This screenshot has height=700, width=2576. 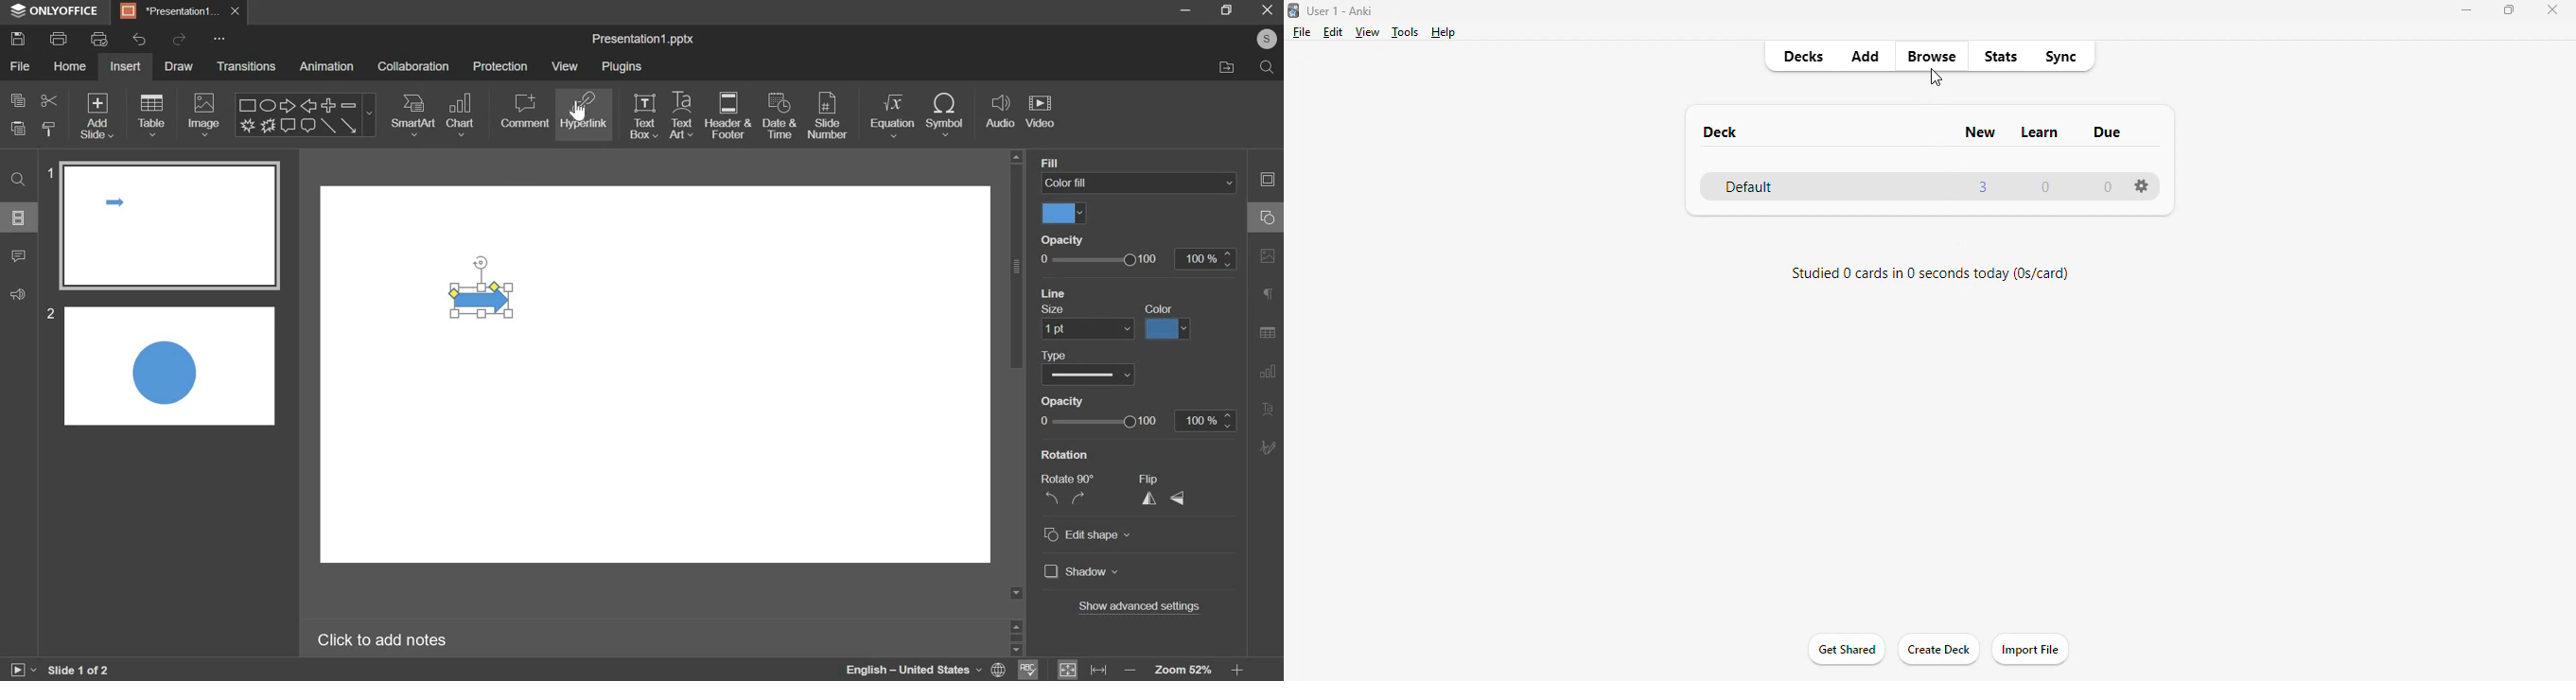 What do you see at coordinates (1139, 259) in the screenshot?
I see `opacity slider from 0 to 100` at bounding box center [1139, 259].